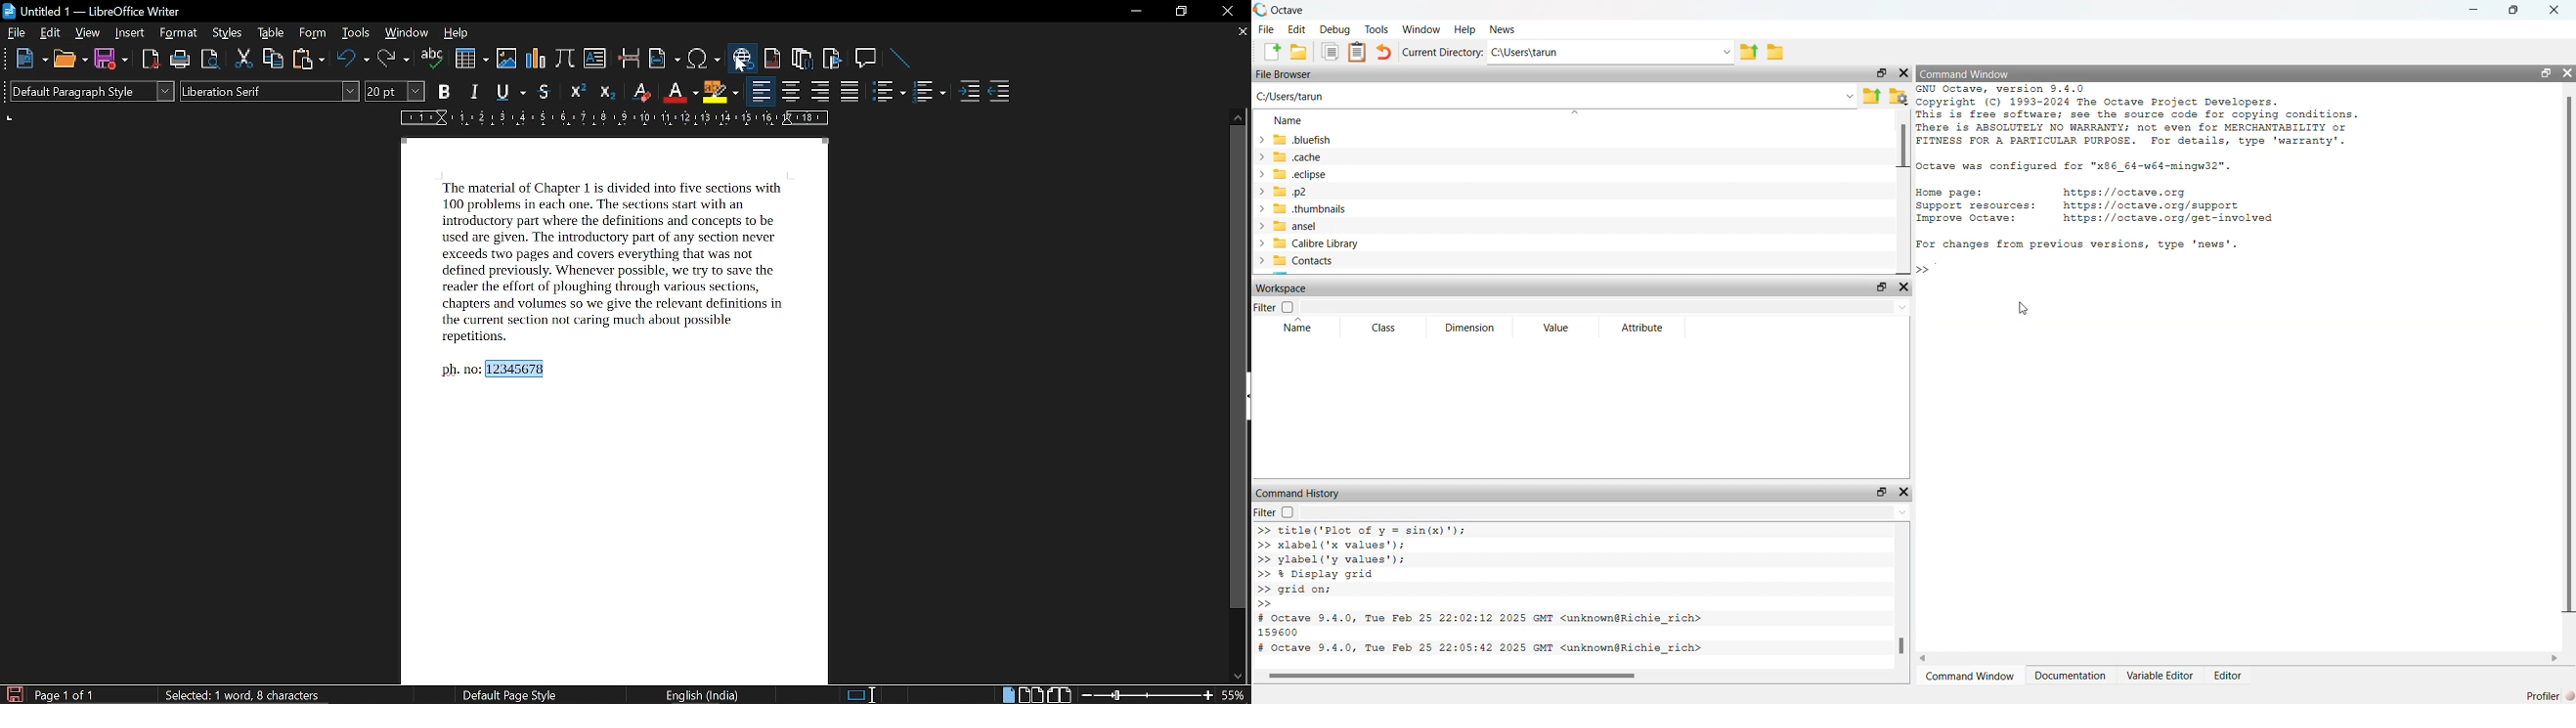 The width and height of the screenshot is (2576, 728). What do you see at coordinates (860, 693) in the screenshot?
I see `standard selection` at bounding box center [860, 693].